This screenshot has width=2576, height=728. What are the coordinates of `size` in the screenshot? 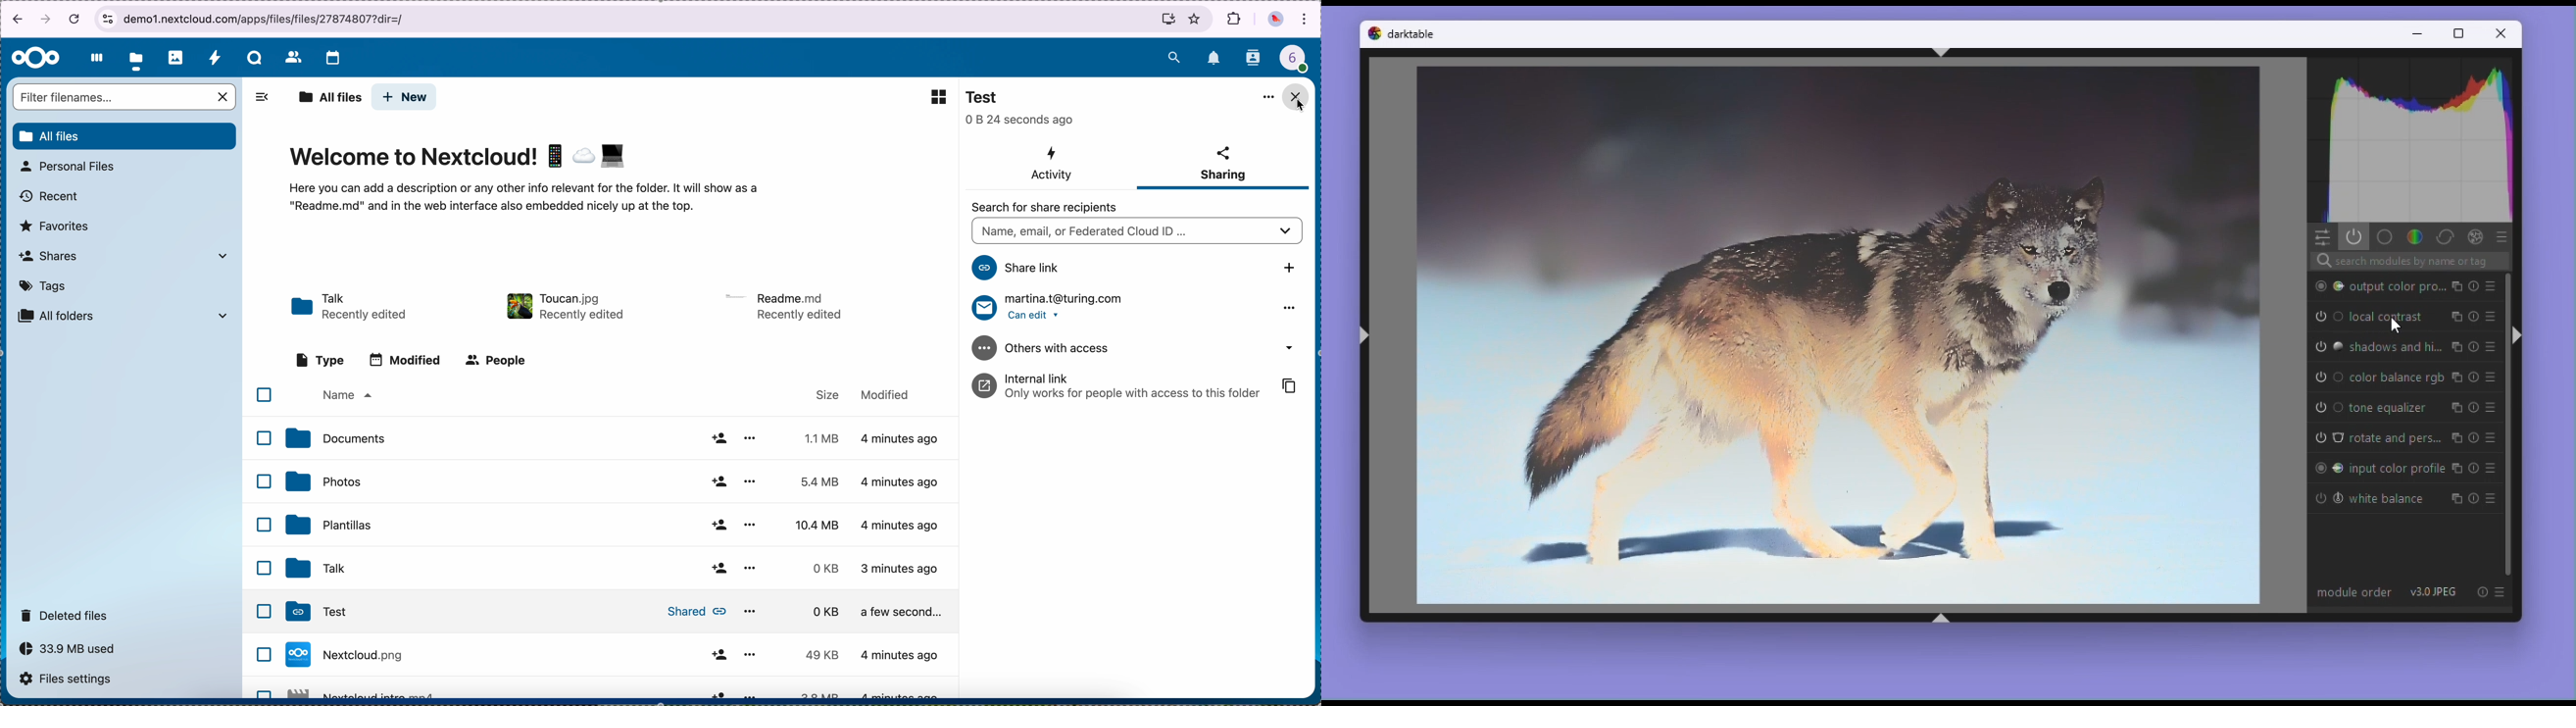 It's located at (828, 393).